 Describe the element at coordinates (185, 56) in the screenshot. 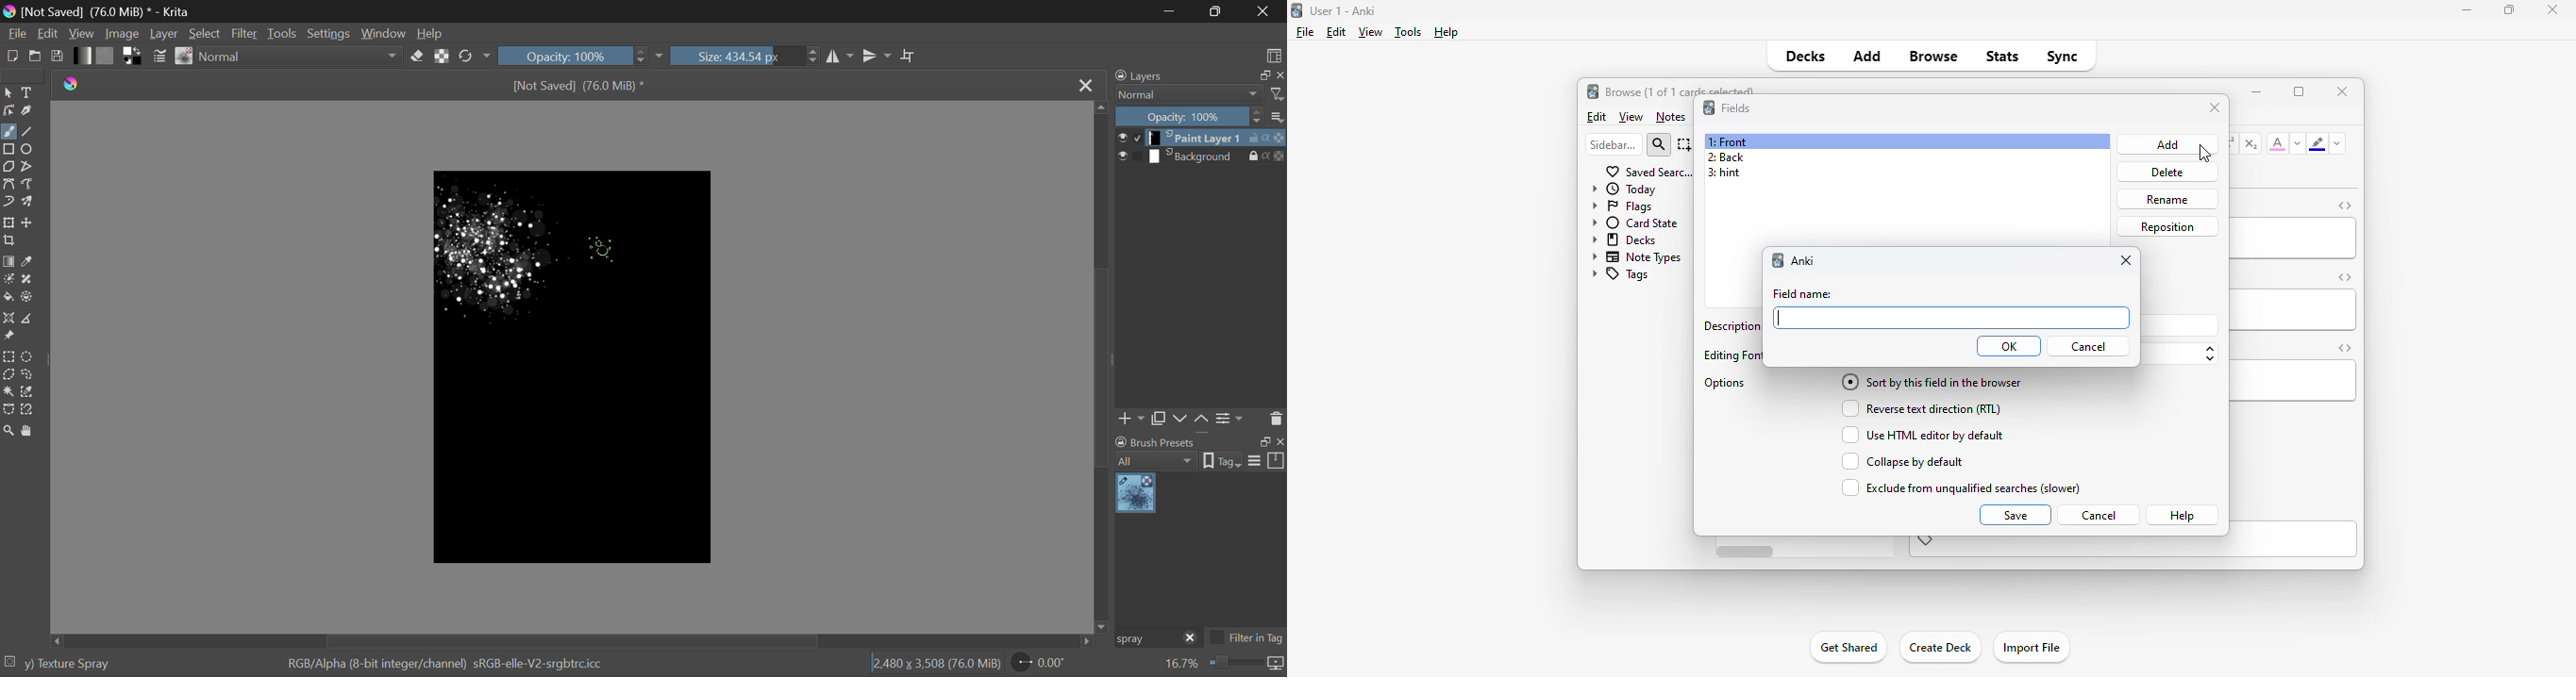

I see `Brush Presets` at that location.